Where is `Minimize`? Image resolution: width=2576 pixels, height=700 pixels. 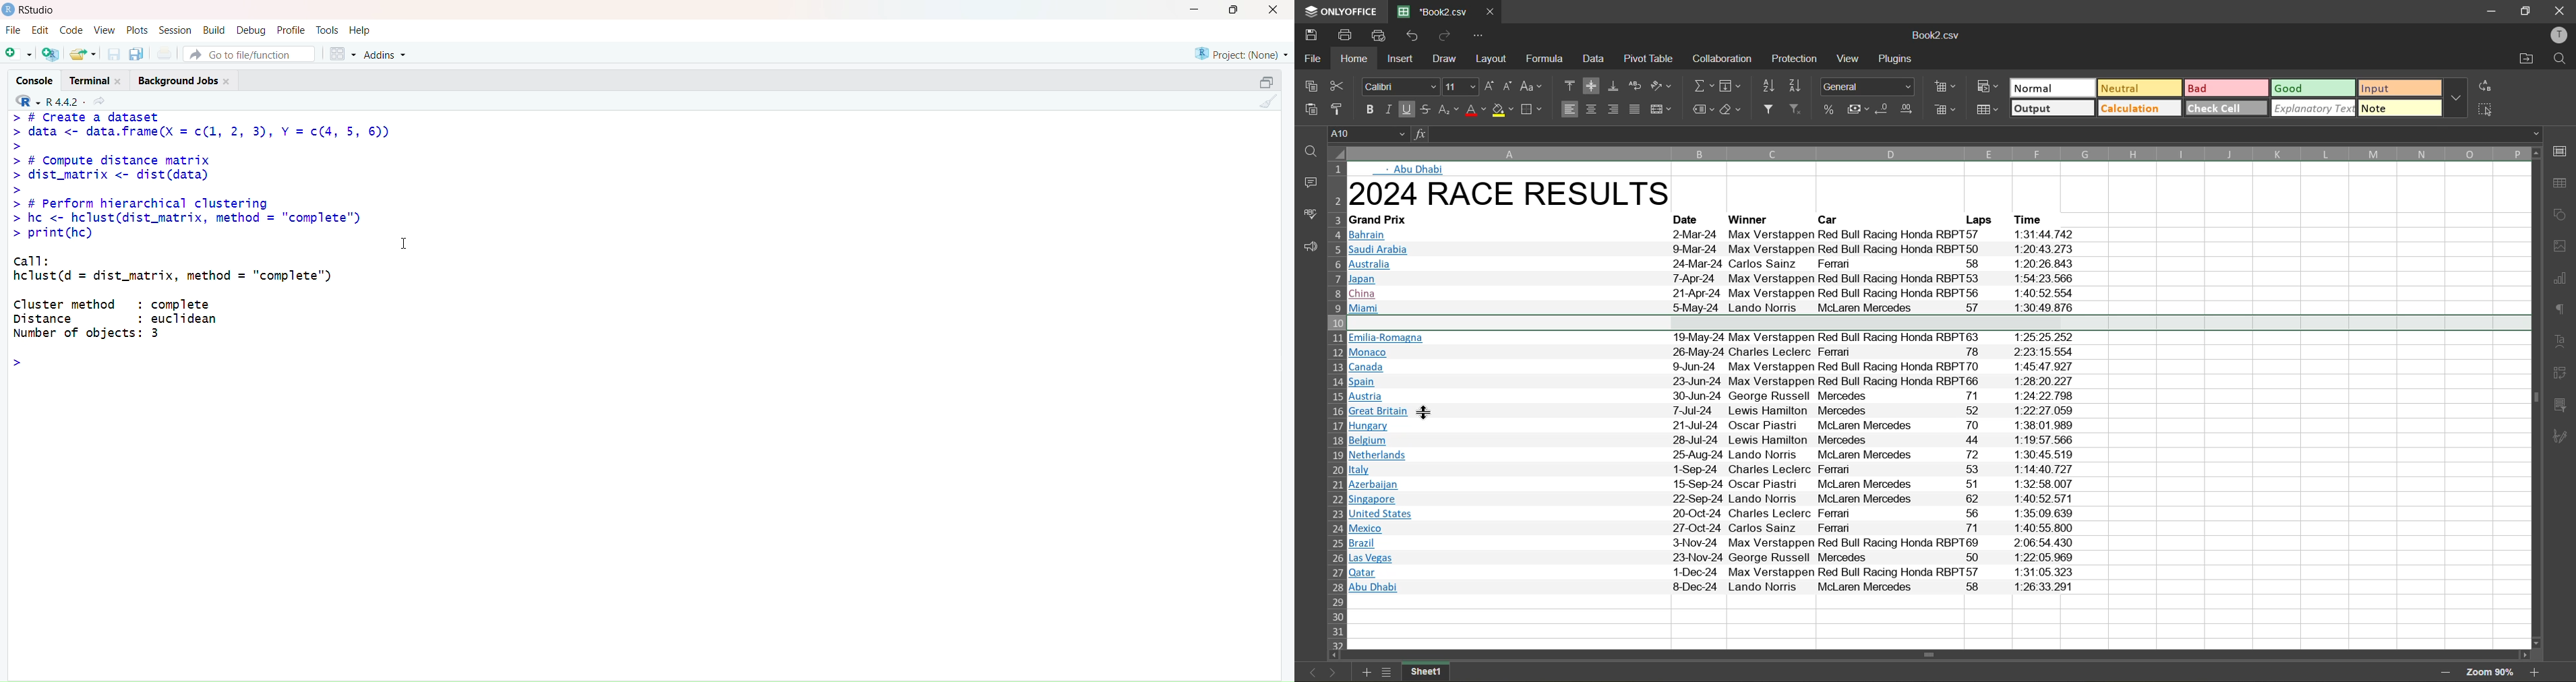
Minimize is located at coordinates (1196, 12).